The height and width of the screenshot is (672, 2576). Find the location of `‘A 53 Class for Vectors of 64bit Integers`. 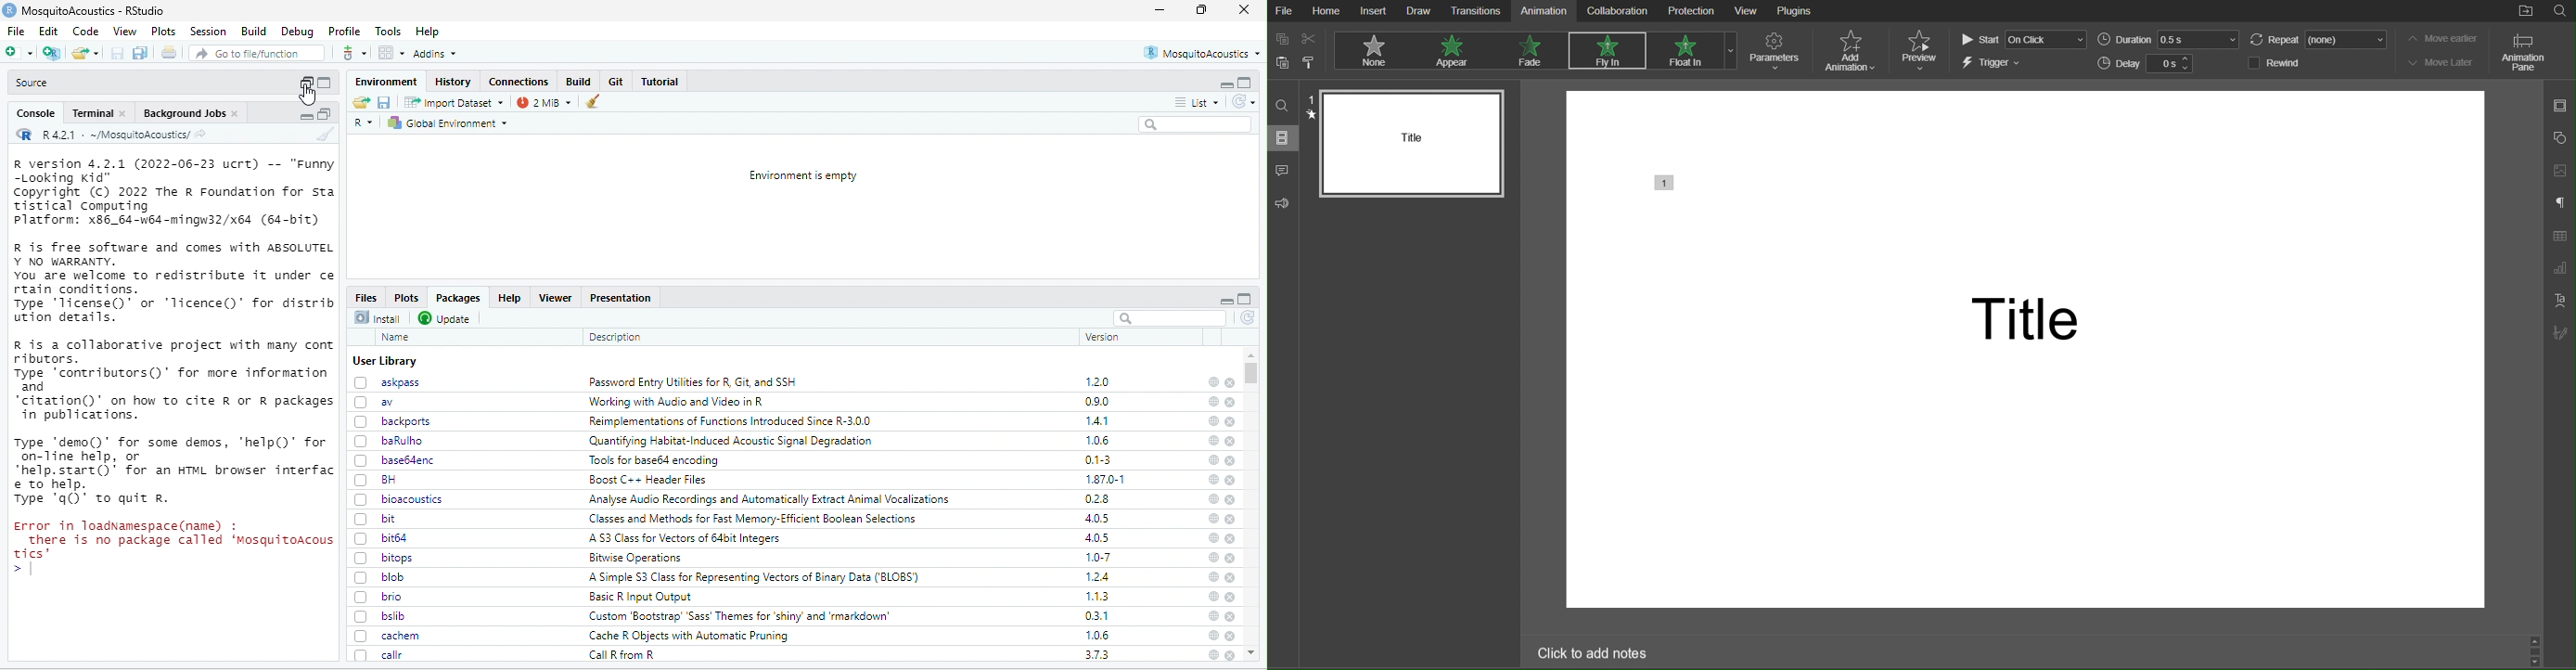

‘A 53 Class for Vectors of 64bit Integers is located at coordinates (688, 538).